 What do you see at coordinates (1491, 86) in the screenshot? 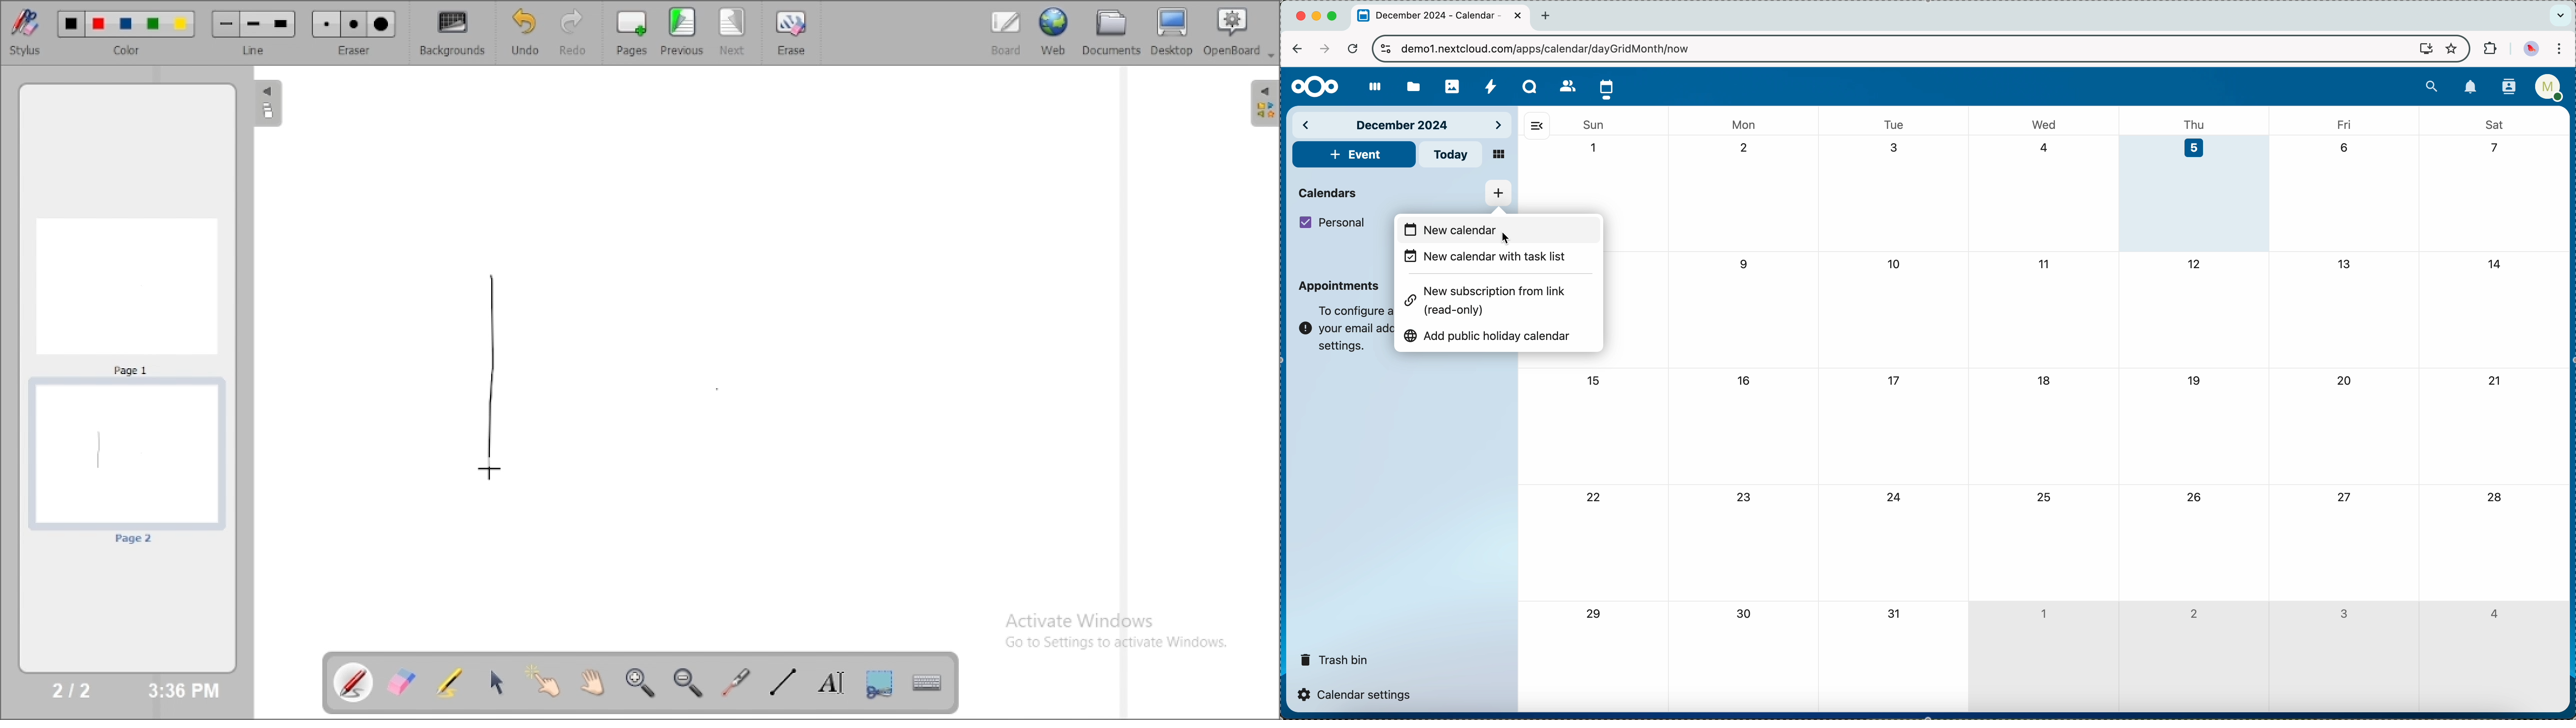
I see `activity` at bounding box center [1491, 86].